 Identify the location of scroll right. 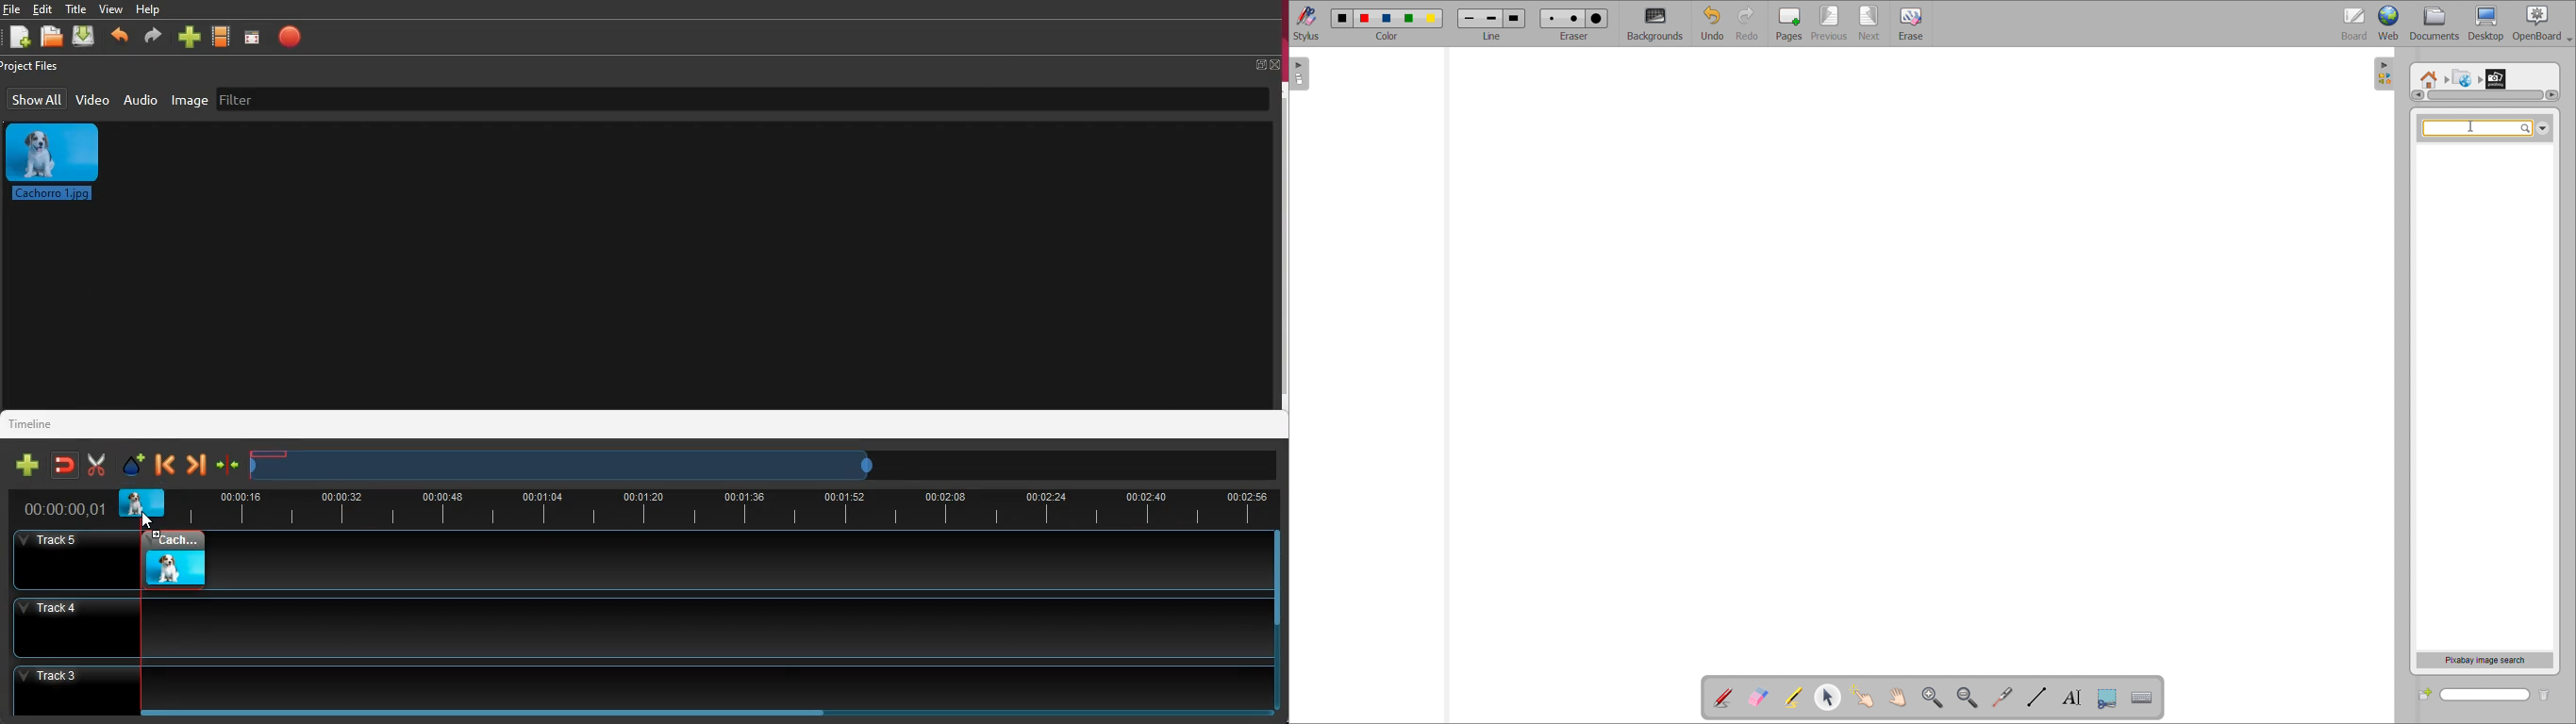
(2551, 95).